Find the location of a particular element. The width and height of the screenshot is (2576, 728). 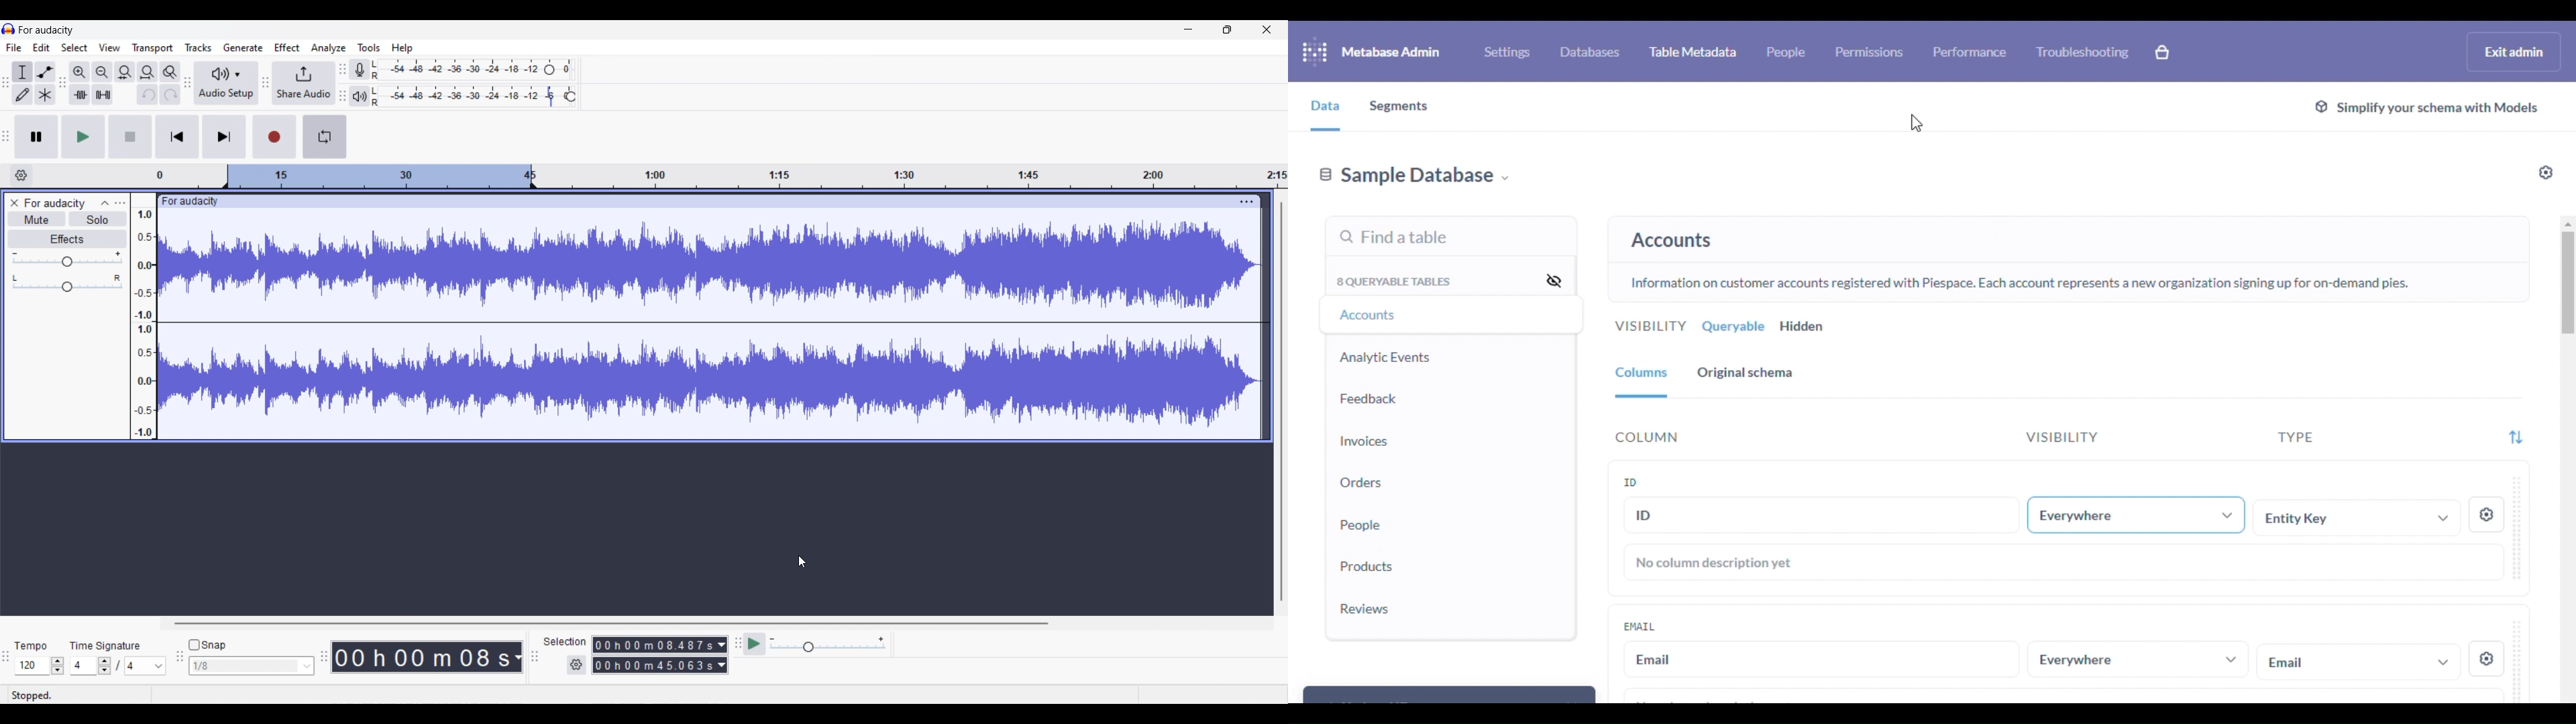

Close interface is located at coordinates (1267, 29).